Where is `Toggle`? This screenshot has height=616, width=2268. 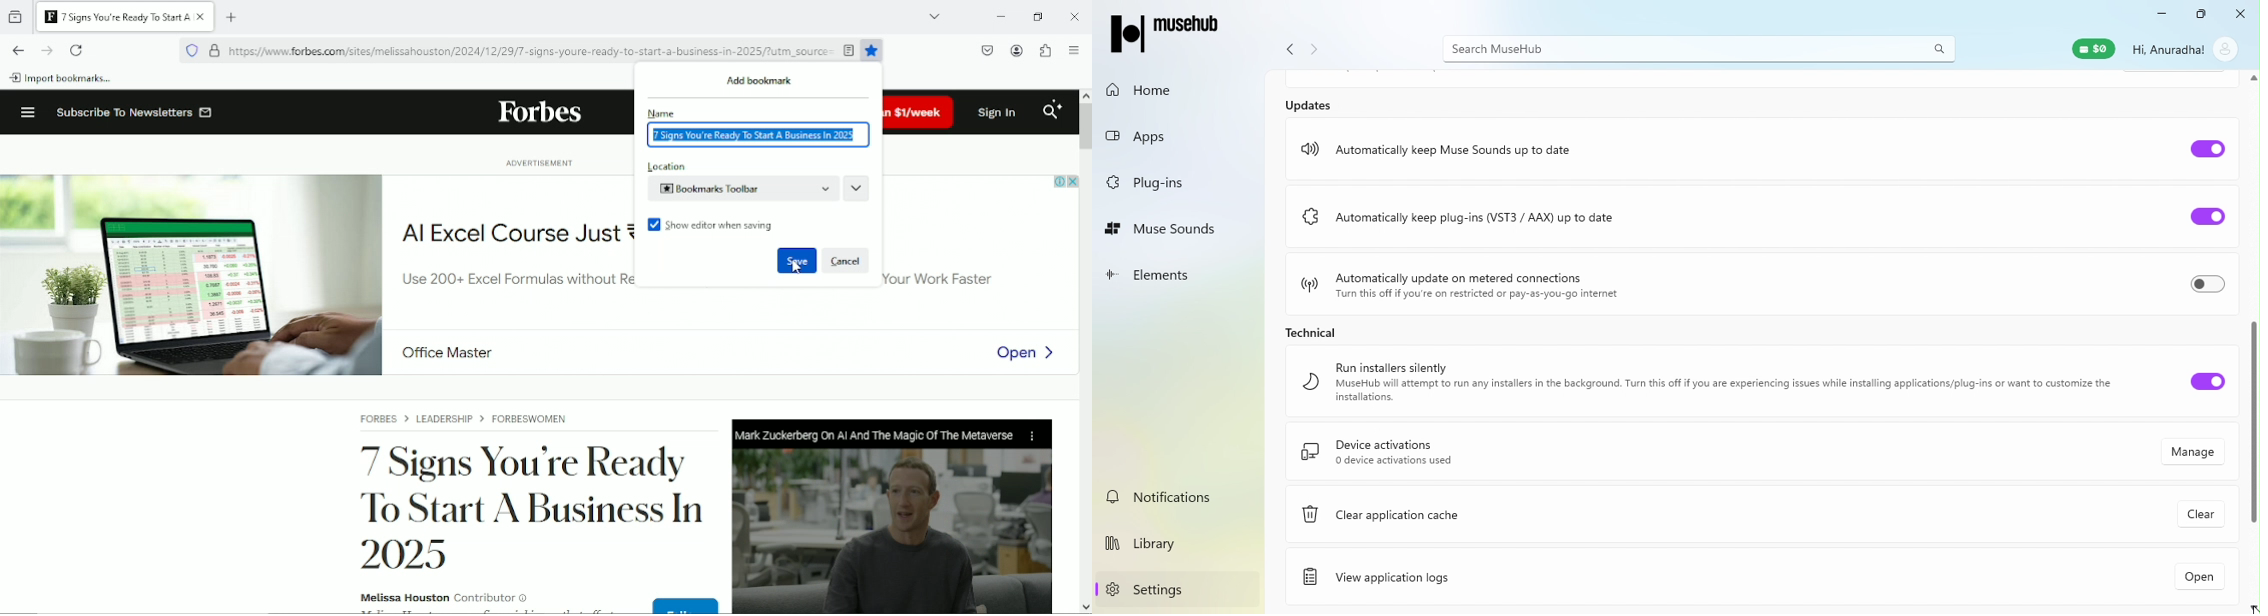
Toggle is located at coordinates (2199, 212).